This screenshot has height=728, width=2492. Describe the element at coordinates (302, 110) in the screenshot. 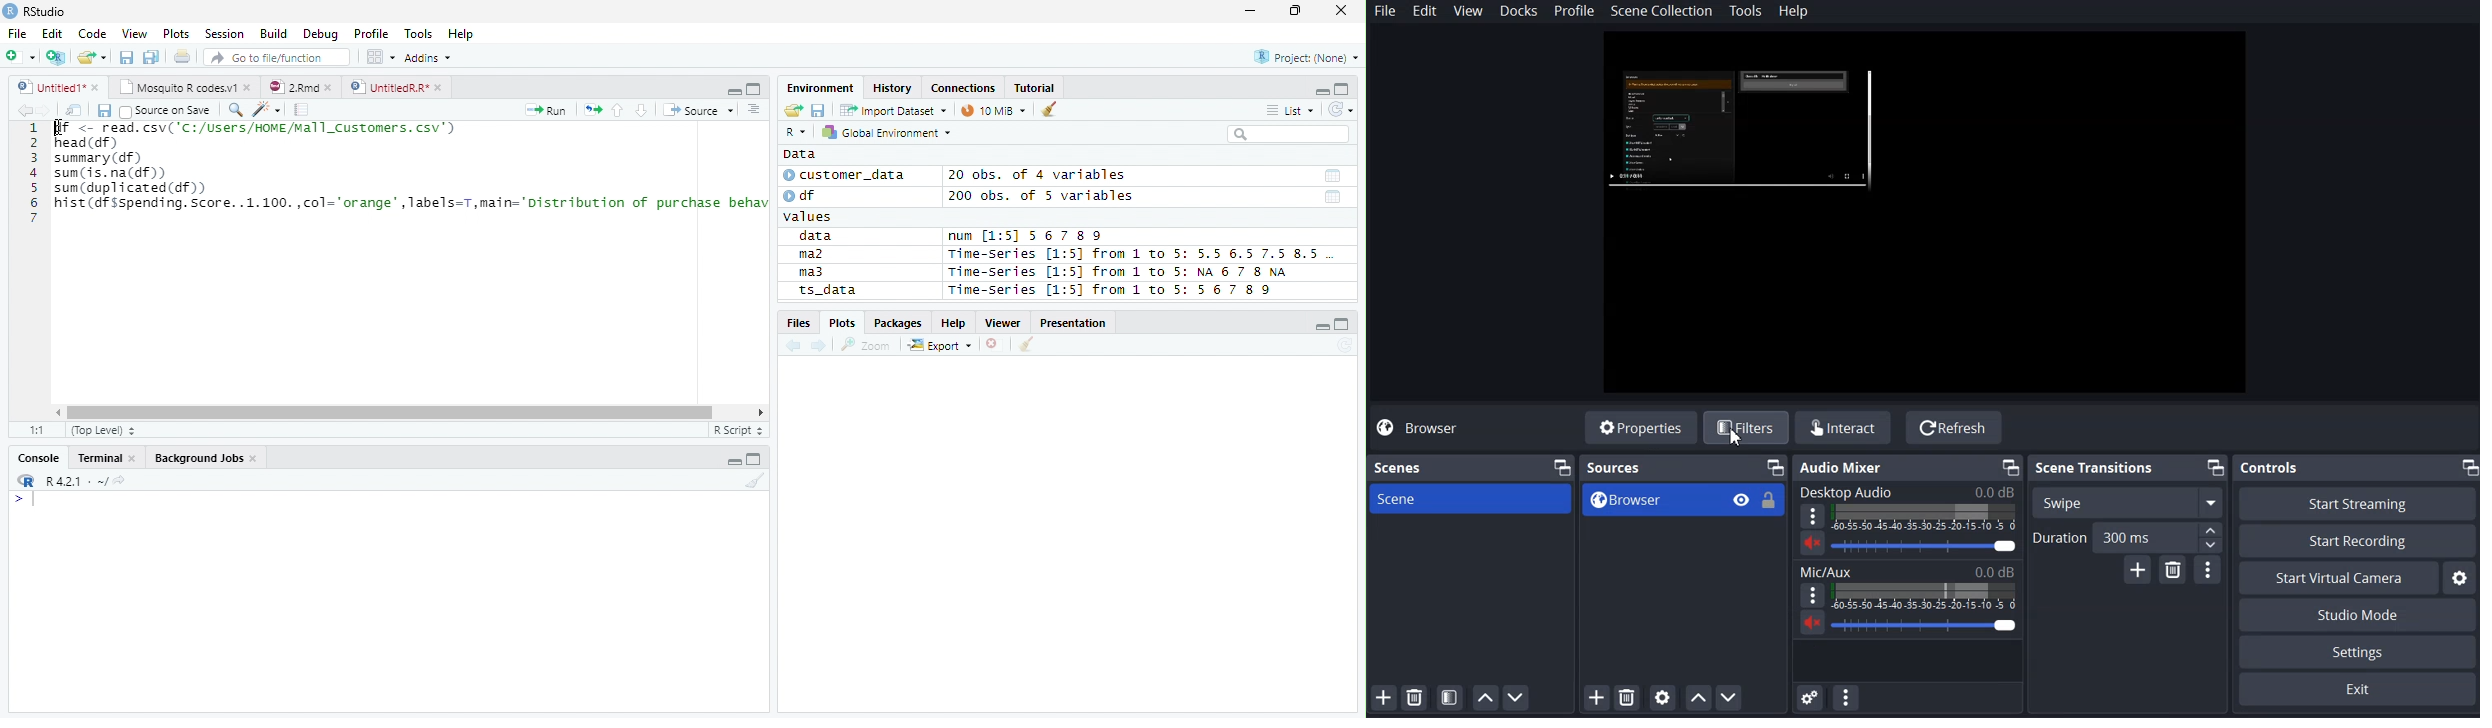

I see `Compile Report` at that location.